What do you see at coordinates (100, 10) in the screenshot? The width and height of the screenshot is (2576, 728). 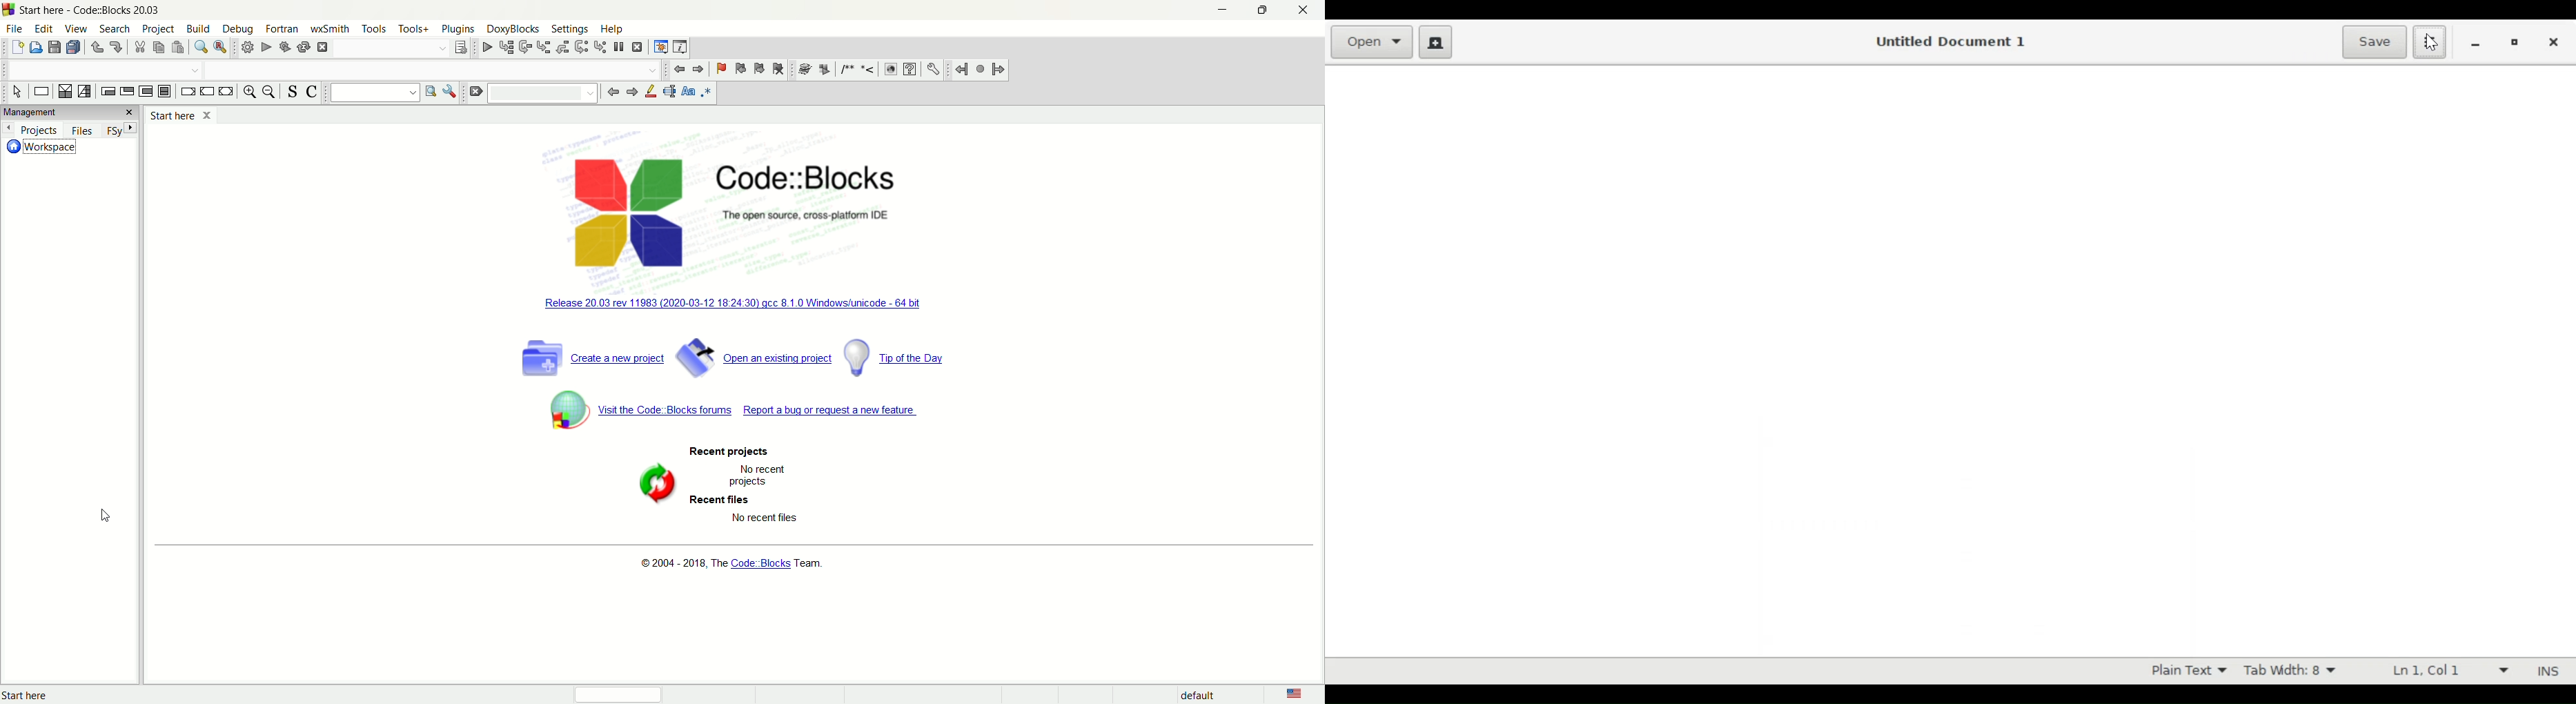 I see `code::block` at bounding box center [100, 10].